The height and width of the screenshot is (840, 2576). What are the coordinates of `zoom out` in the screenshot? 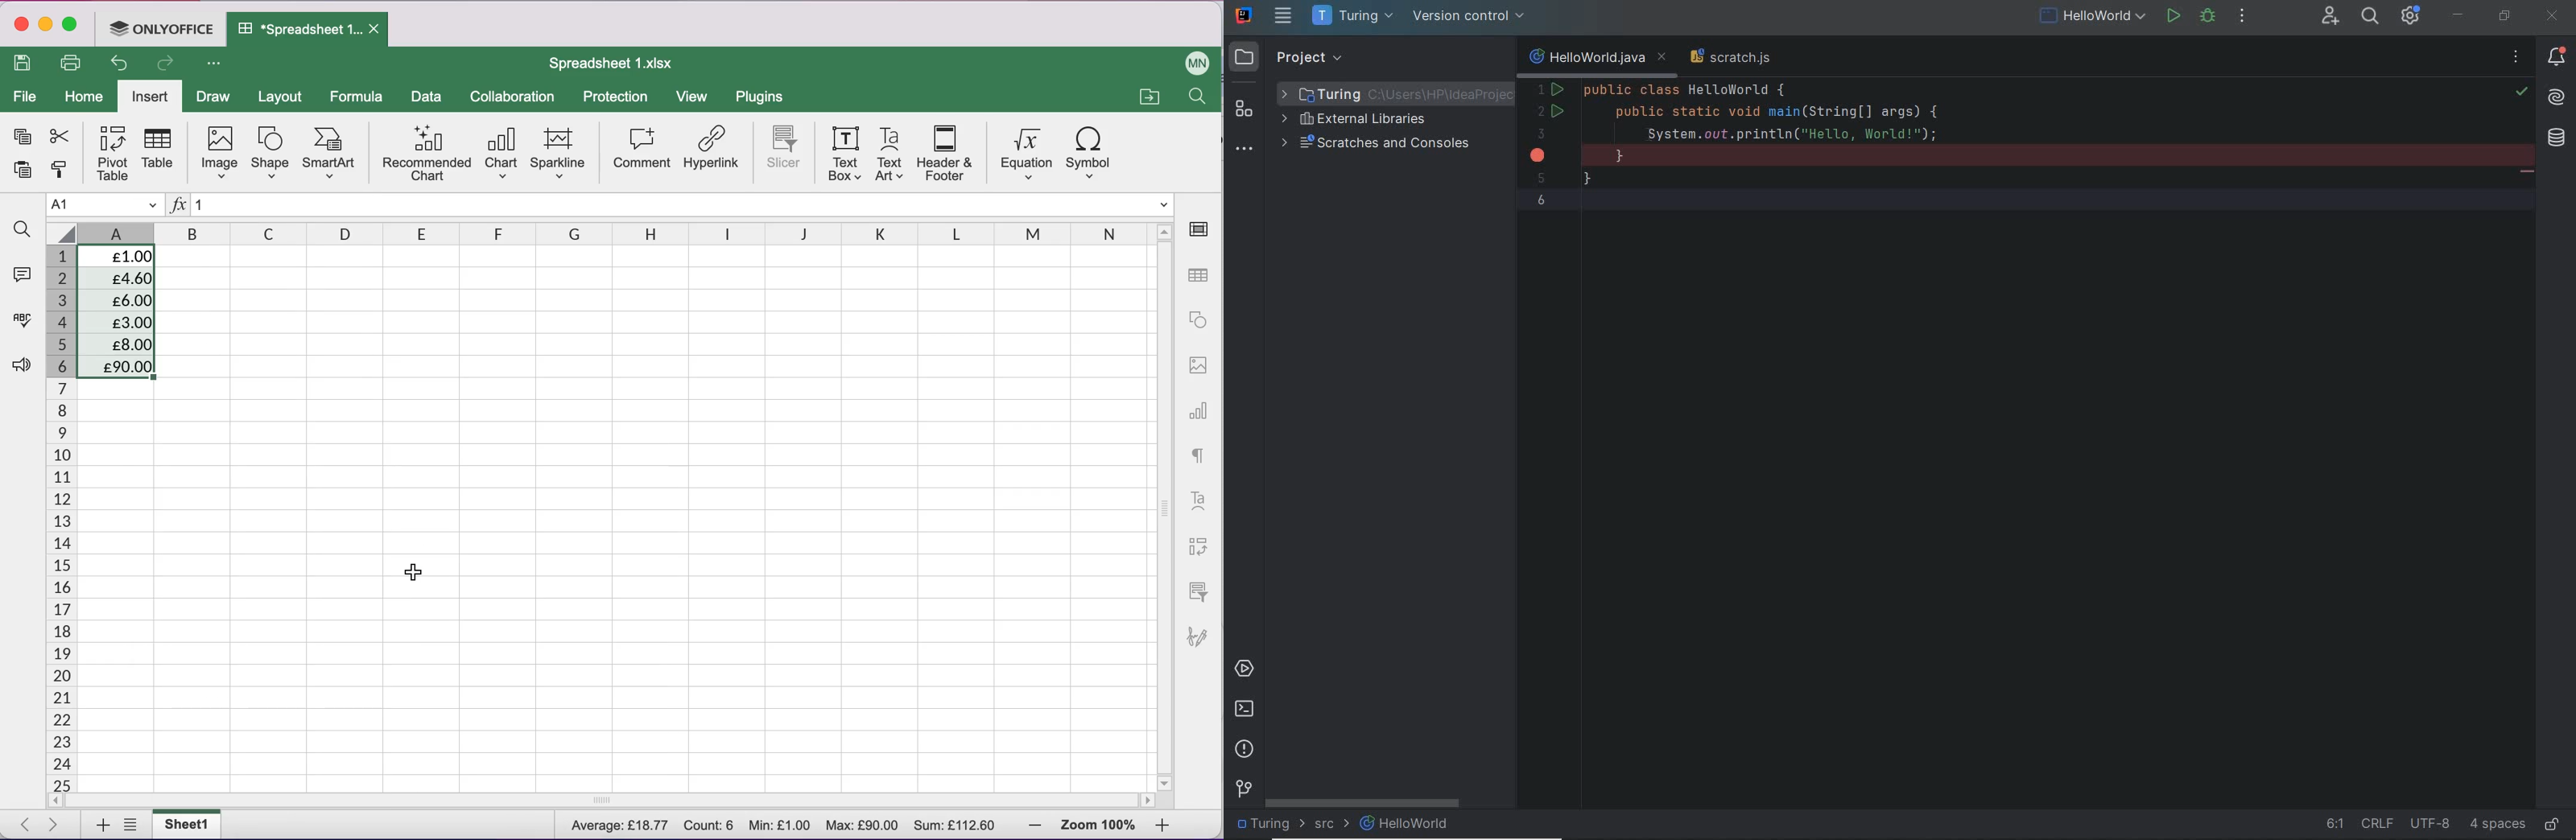 It's located at (1028, 824).